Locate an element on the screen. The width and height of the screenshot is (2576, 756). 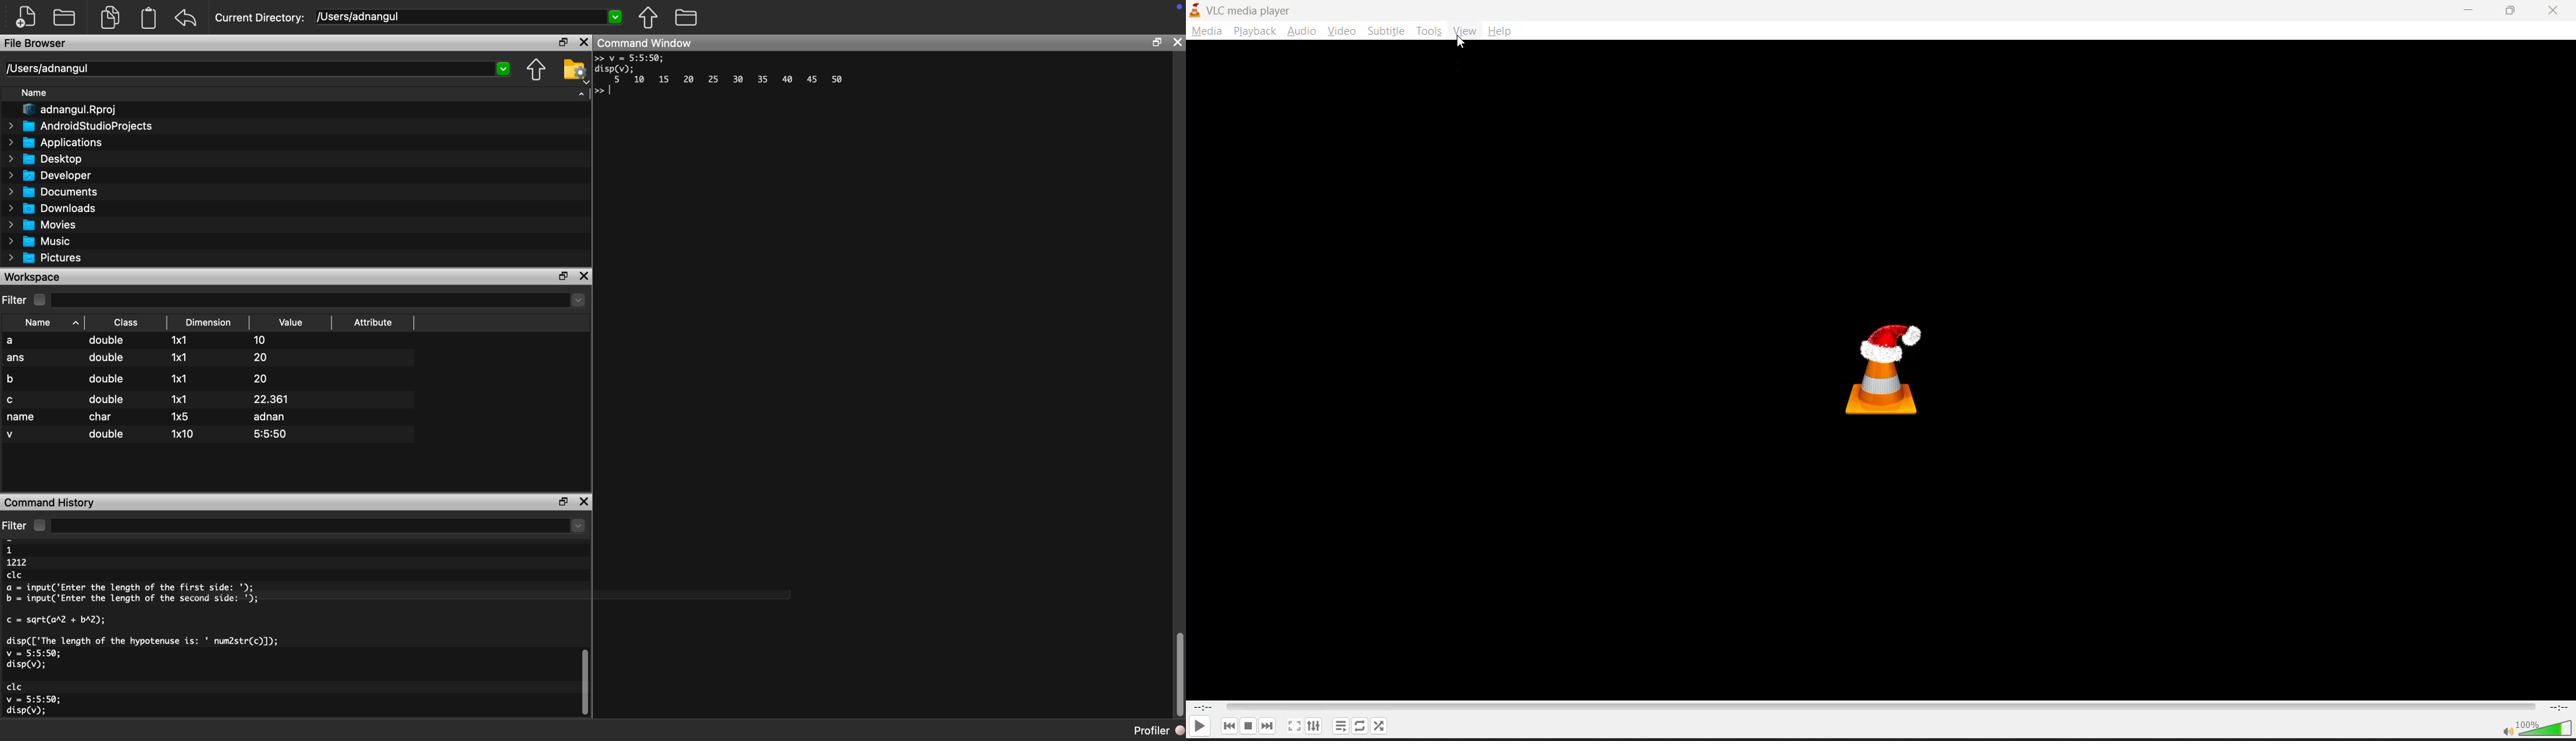
Dropdown is located at coordinates (581, 93).